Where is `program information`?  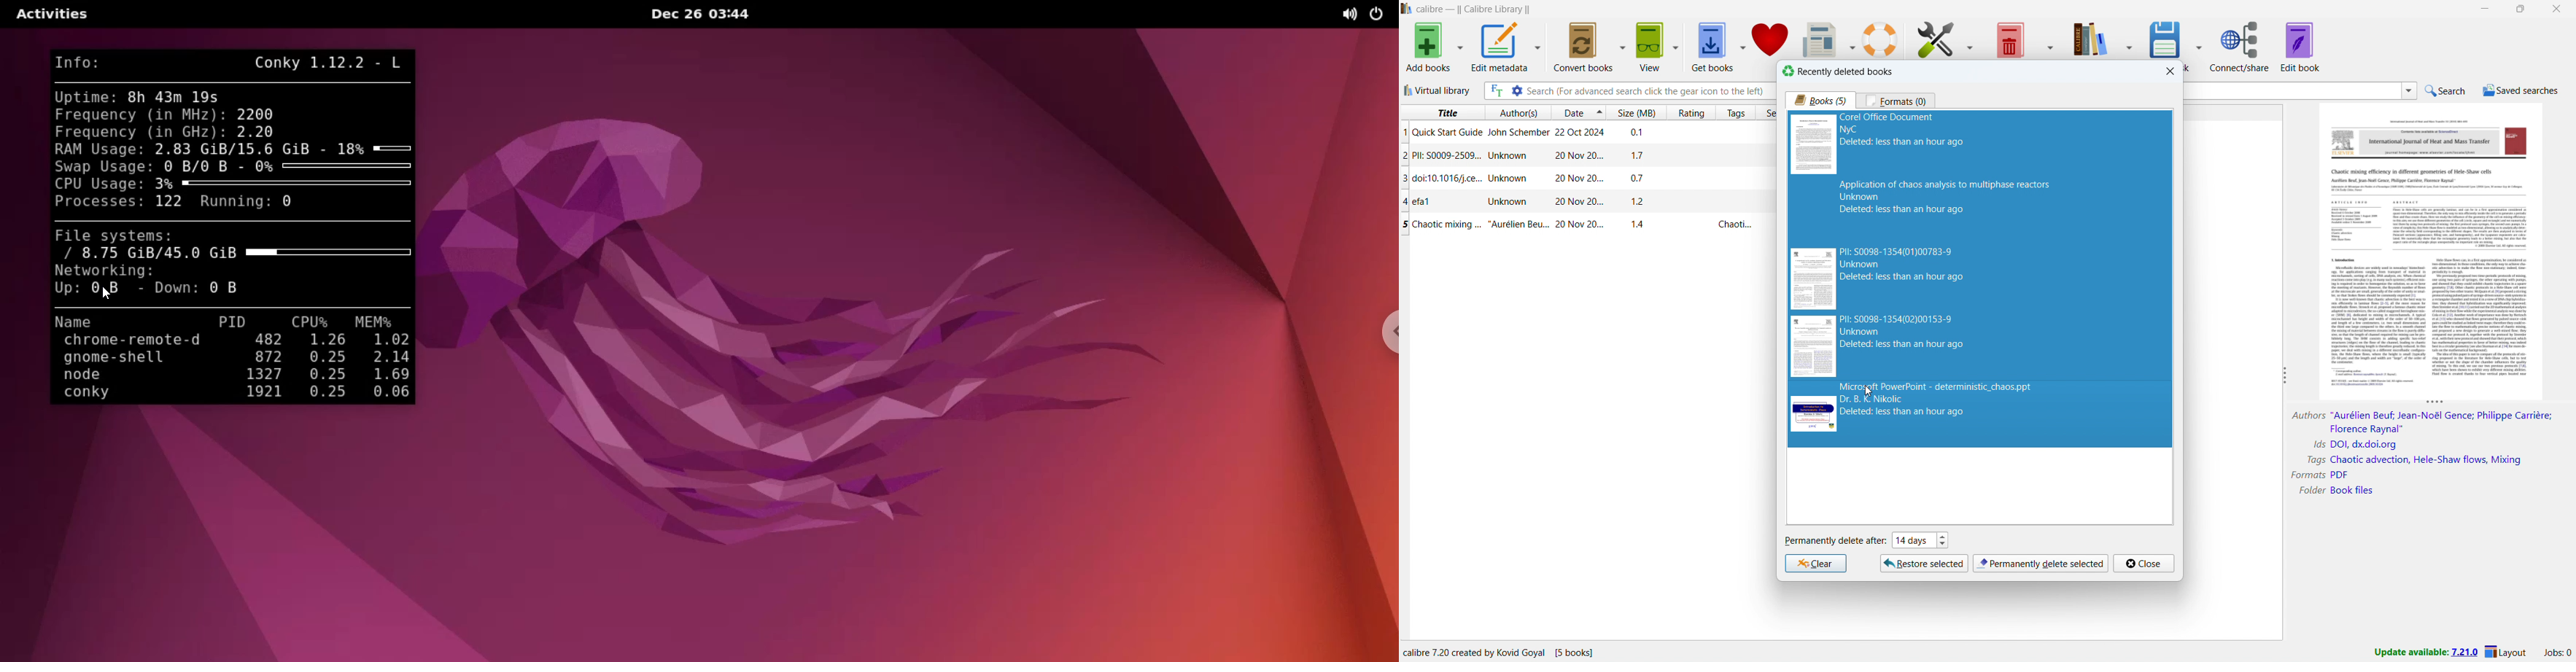 program information is located at coordinates (1502, 652).